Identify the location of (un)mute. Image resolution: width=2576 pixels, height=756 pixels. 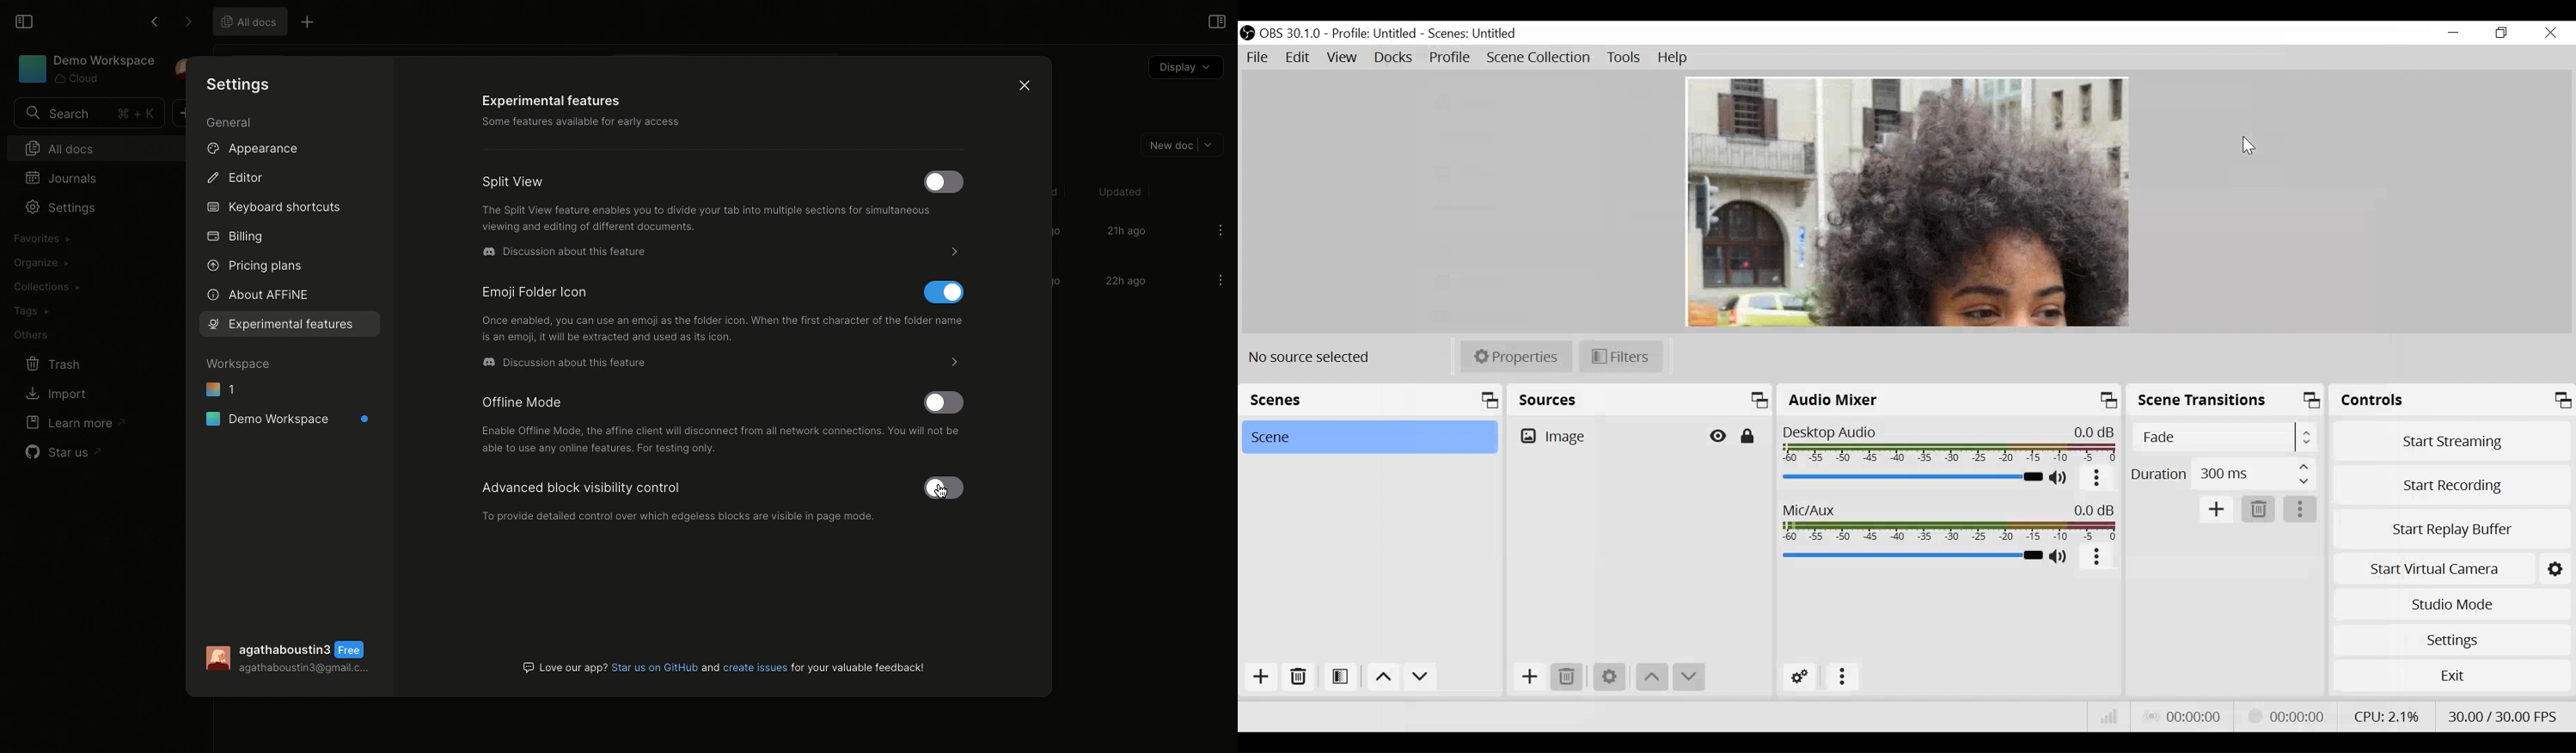
(2060, 556).